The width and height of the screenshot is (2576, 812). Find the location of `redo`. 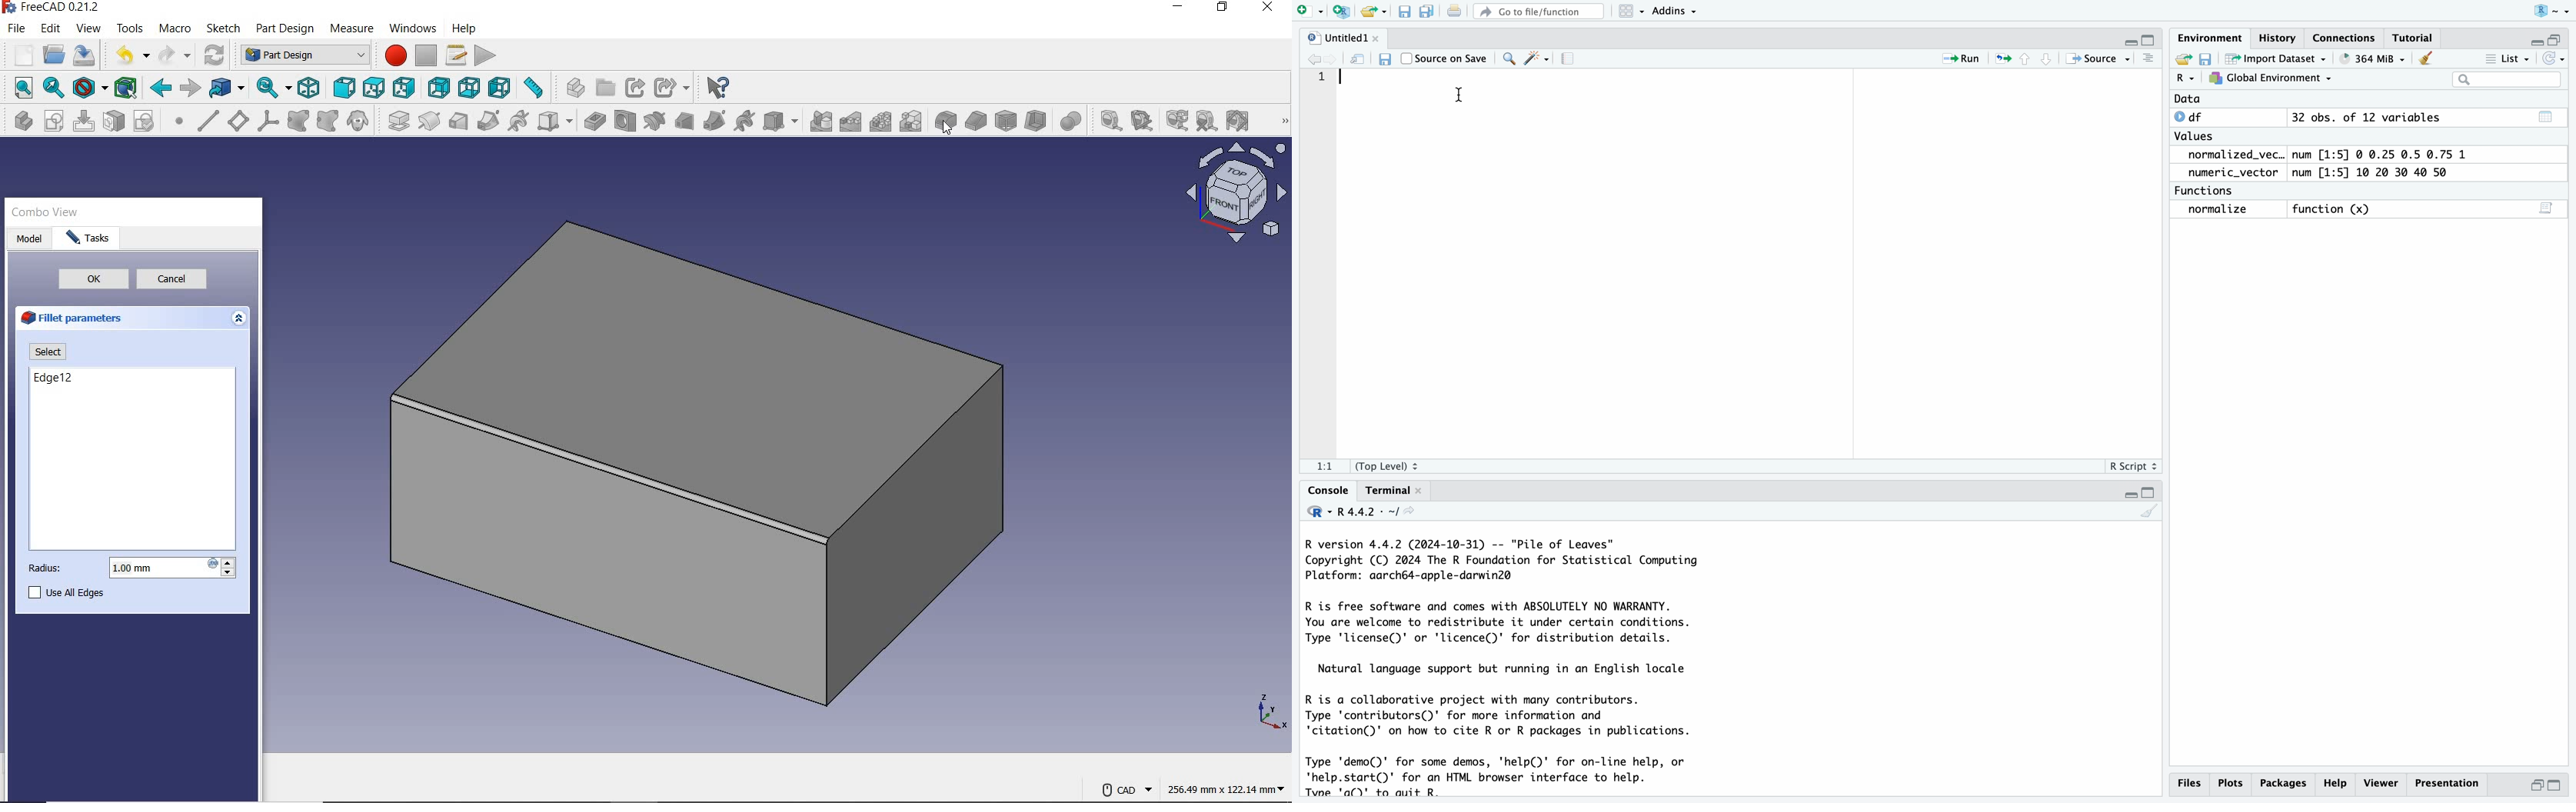

redo is located at coordinates (176, 55).